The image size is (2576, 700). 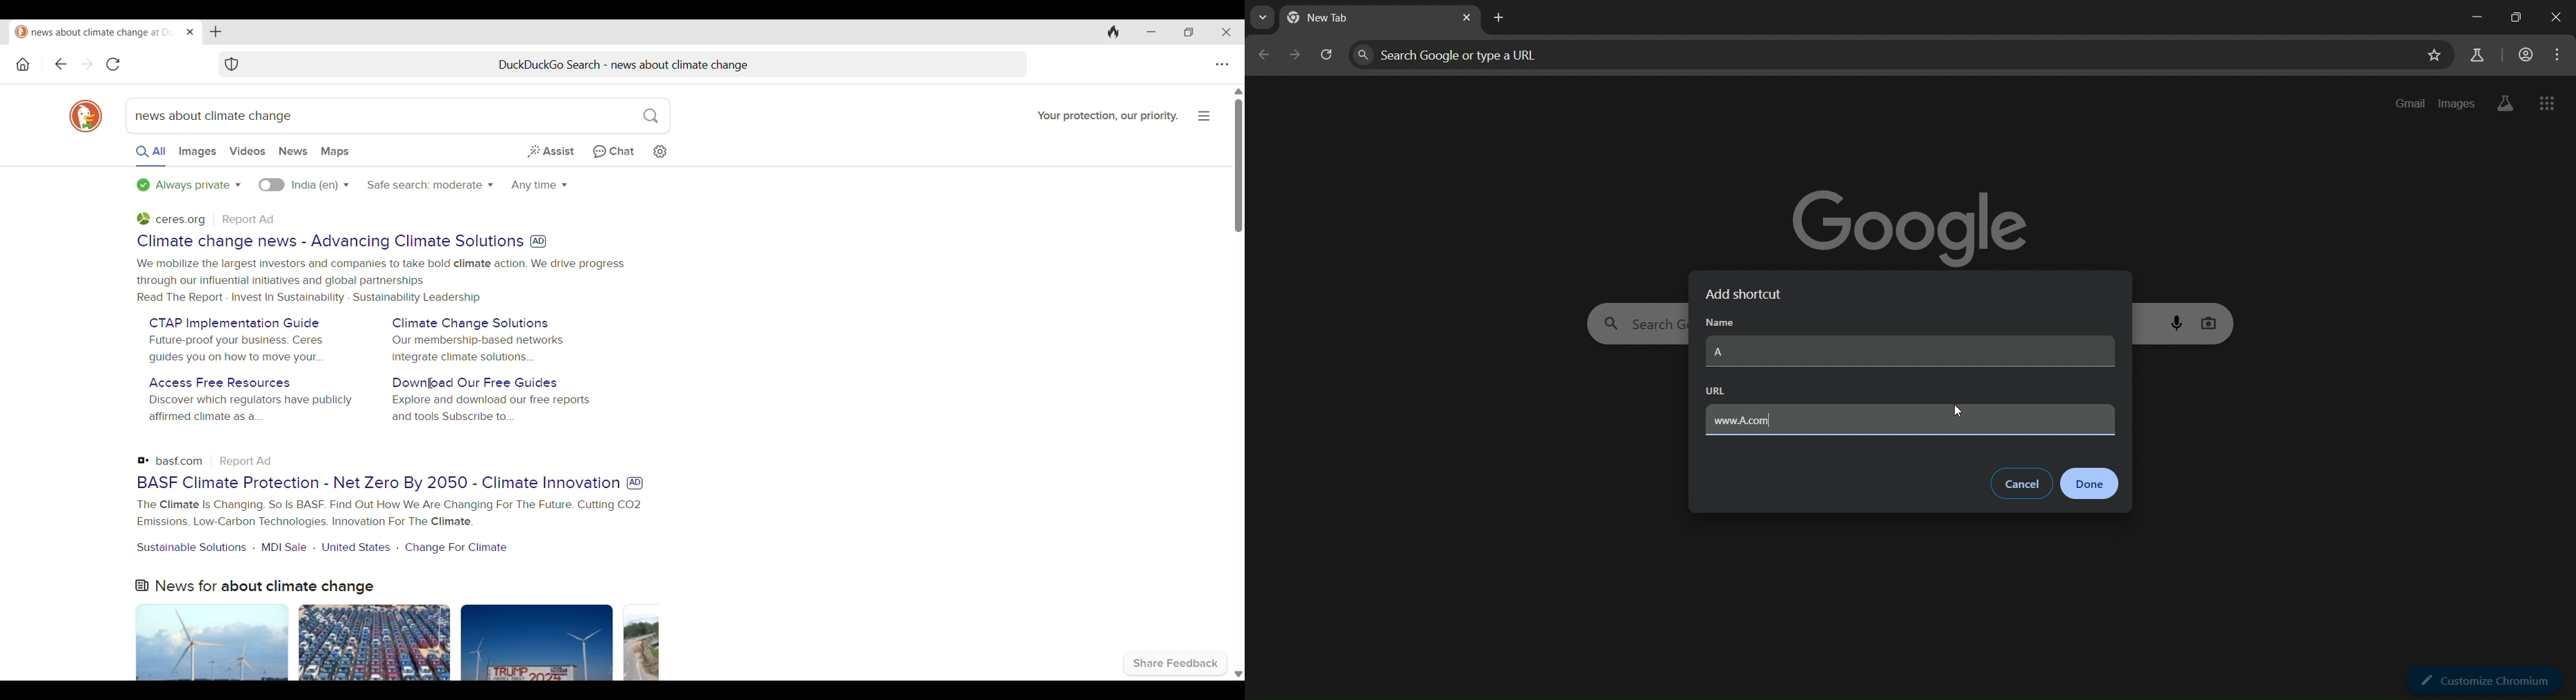 I want to click on Search videos, so click(x=248, y=152).